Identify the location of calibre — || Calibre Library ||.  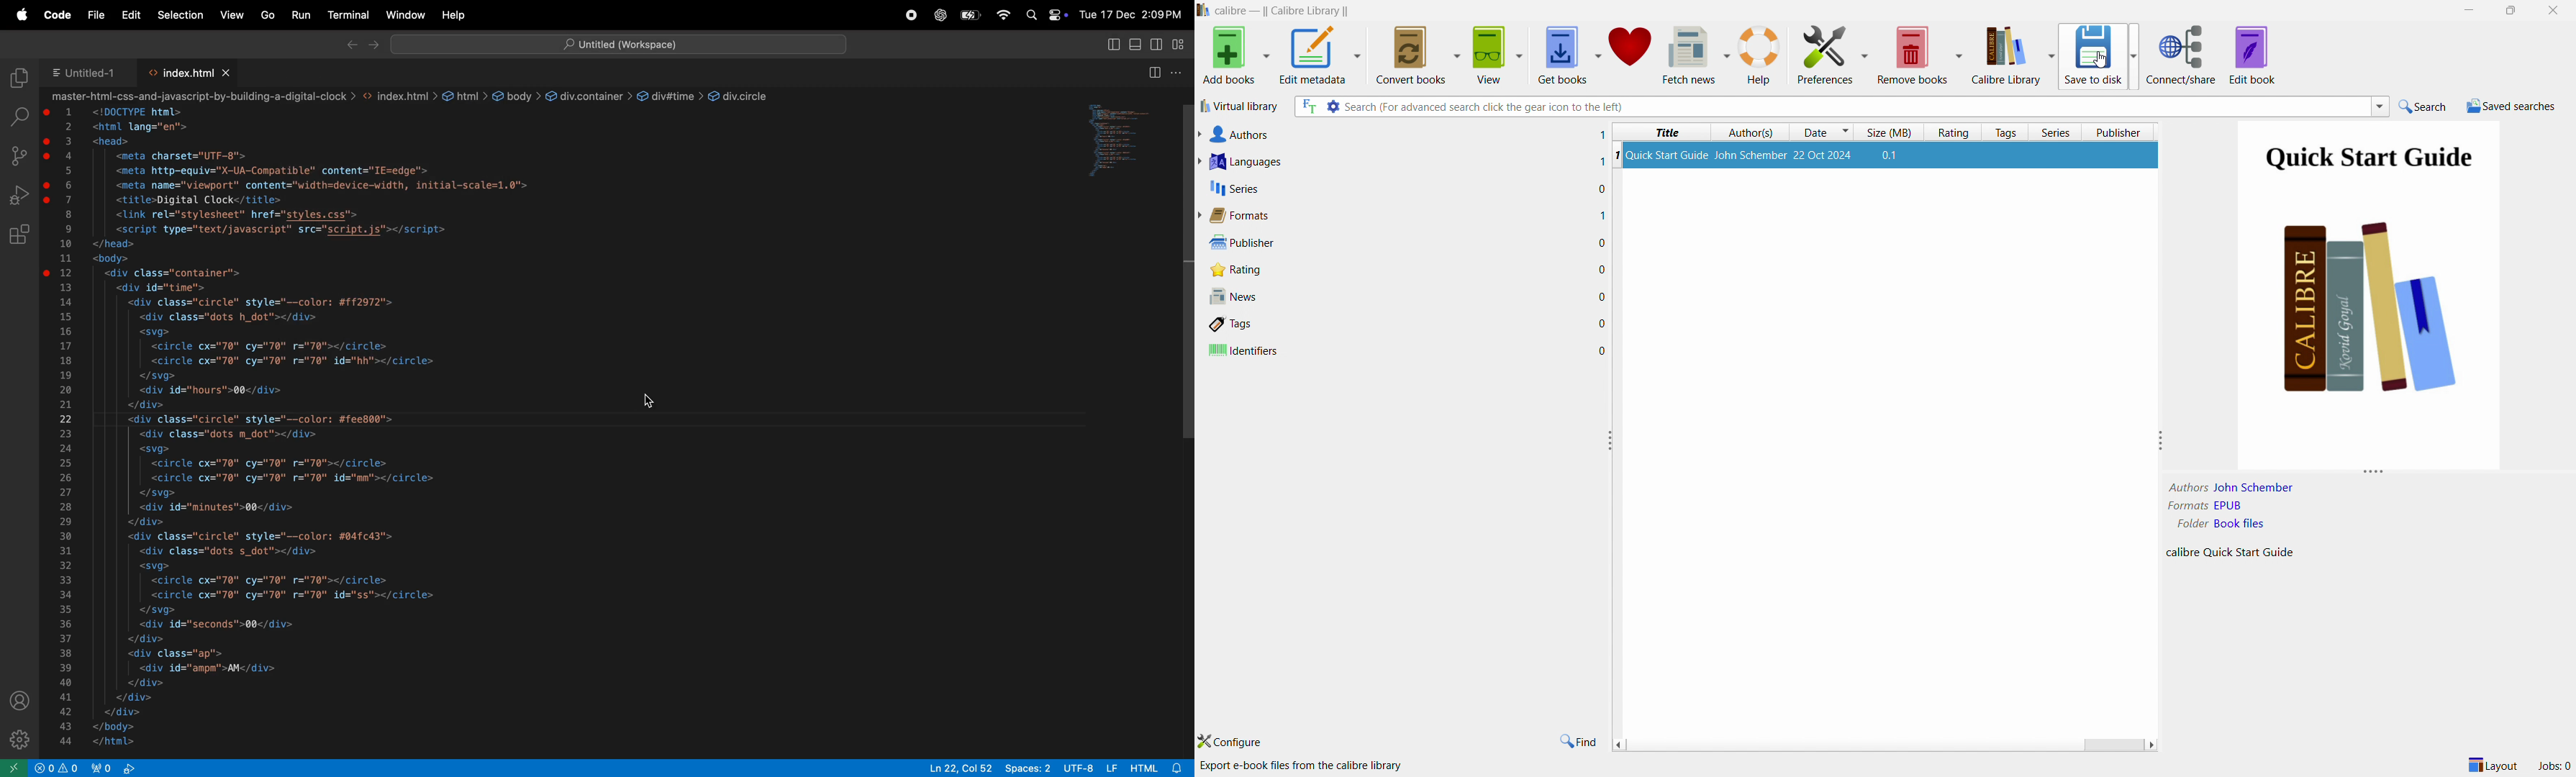
(1288, 11).